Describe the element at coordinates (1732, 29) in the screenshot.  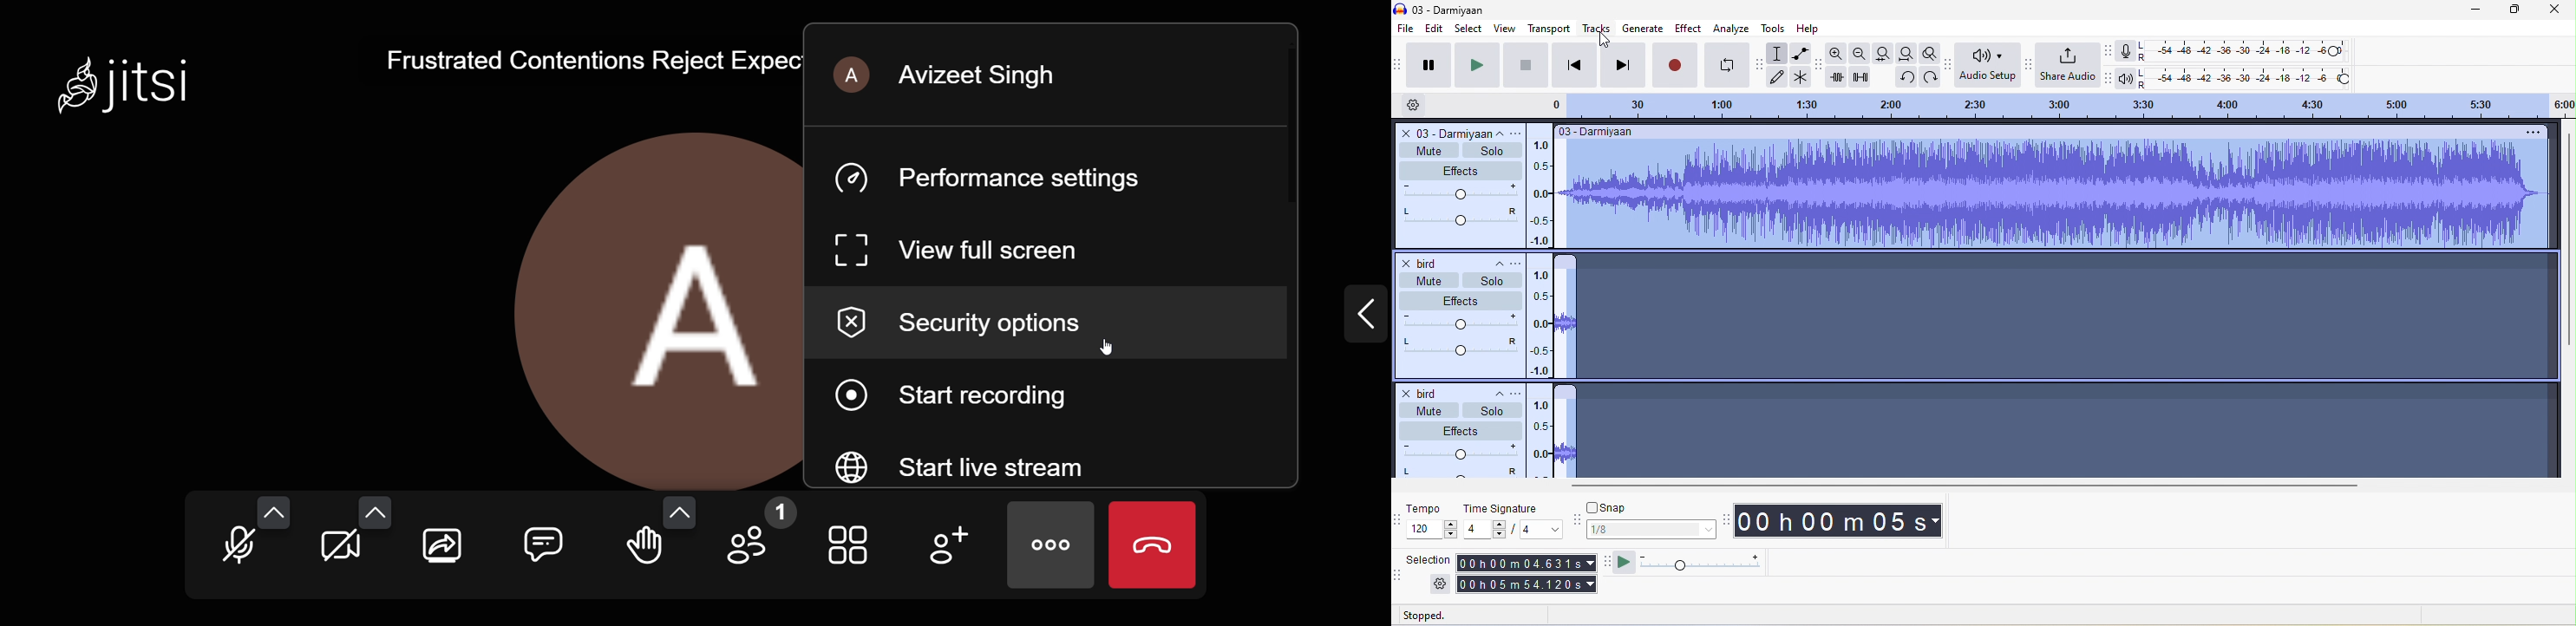
I see `analyze` at that location.